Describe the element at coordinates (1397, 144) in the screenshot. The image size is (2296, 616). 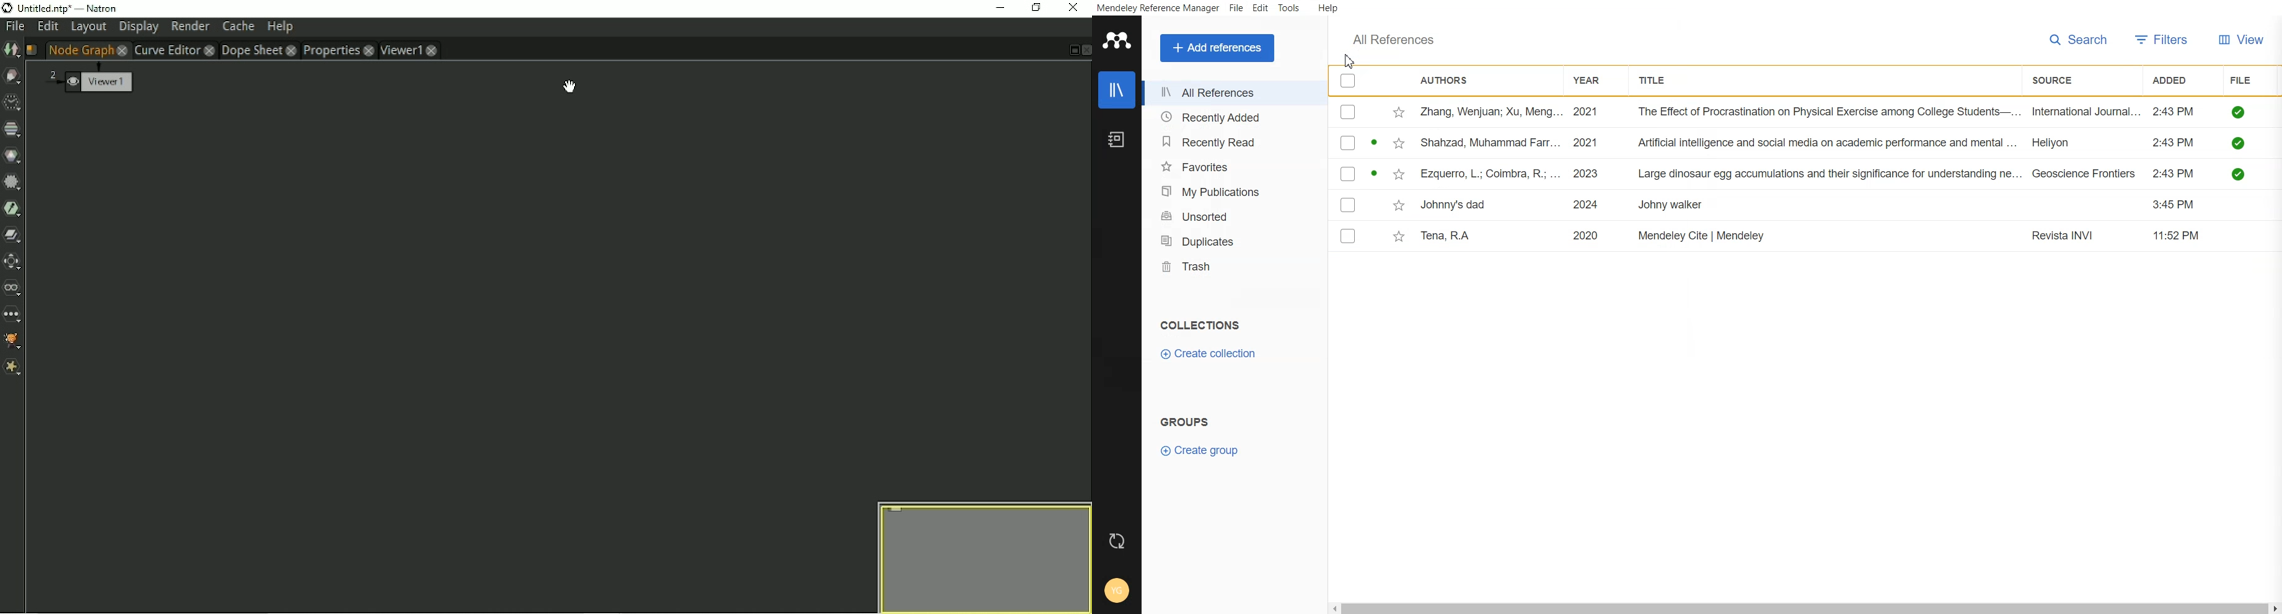
I see `star` at that location.